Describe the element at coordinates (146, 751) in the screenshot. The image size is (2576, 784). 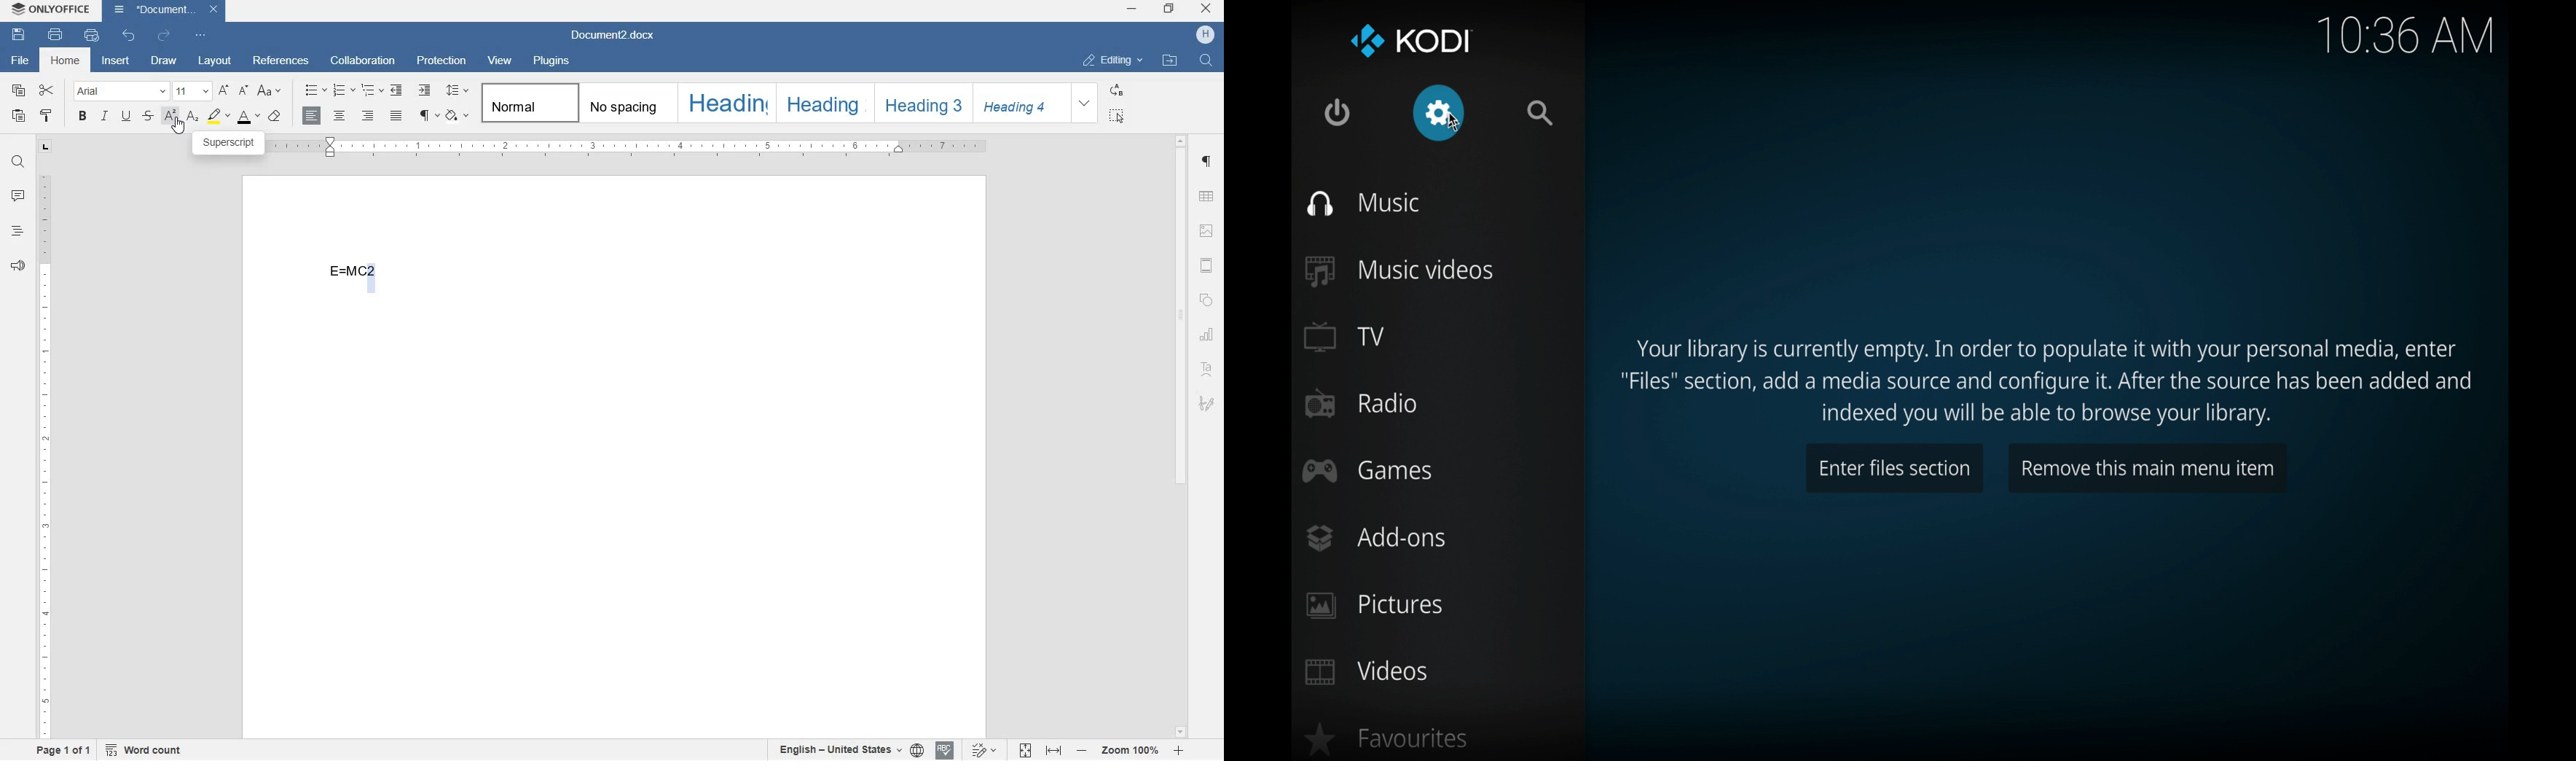
I see `word count` at that location.